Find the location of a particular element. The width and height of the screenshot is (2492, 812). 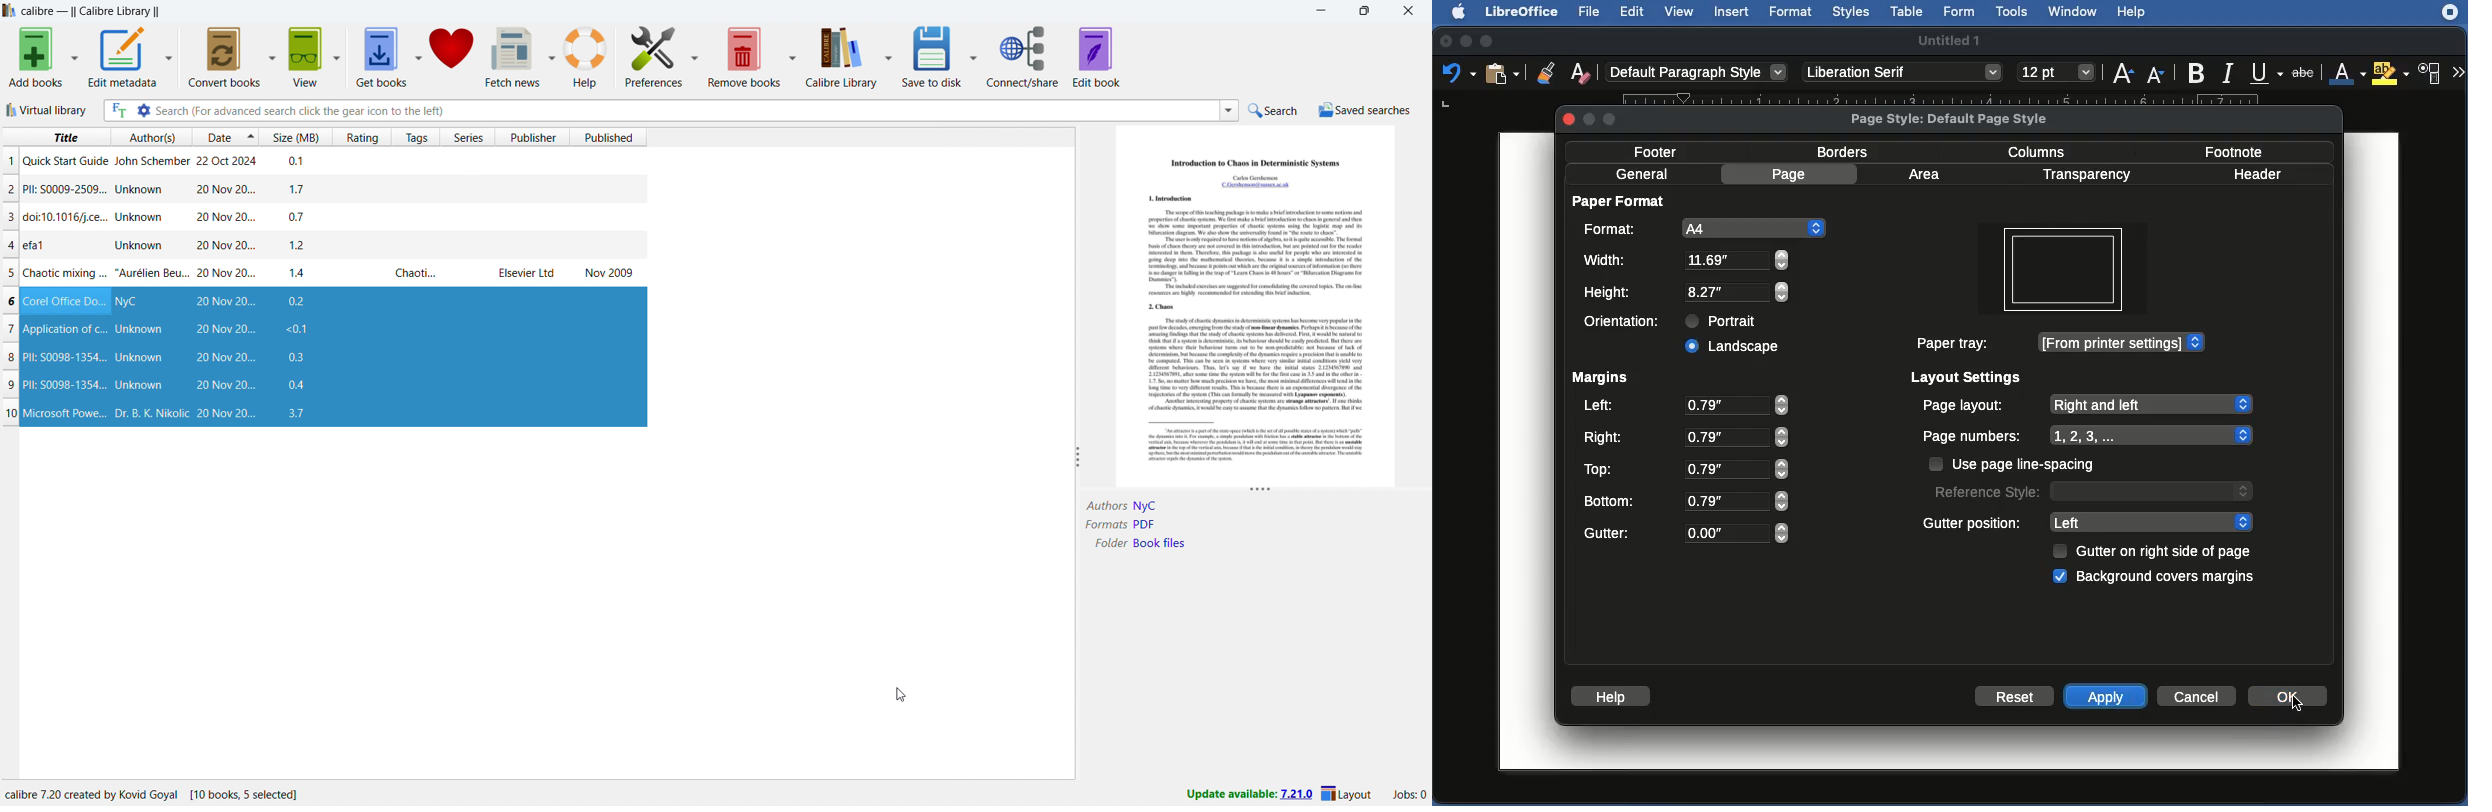

add books options is located at coordinates (74, 57).